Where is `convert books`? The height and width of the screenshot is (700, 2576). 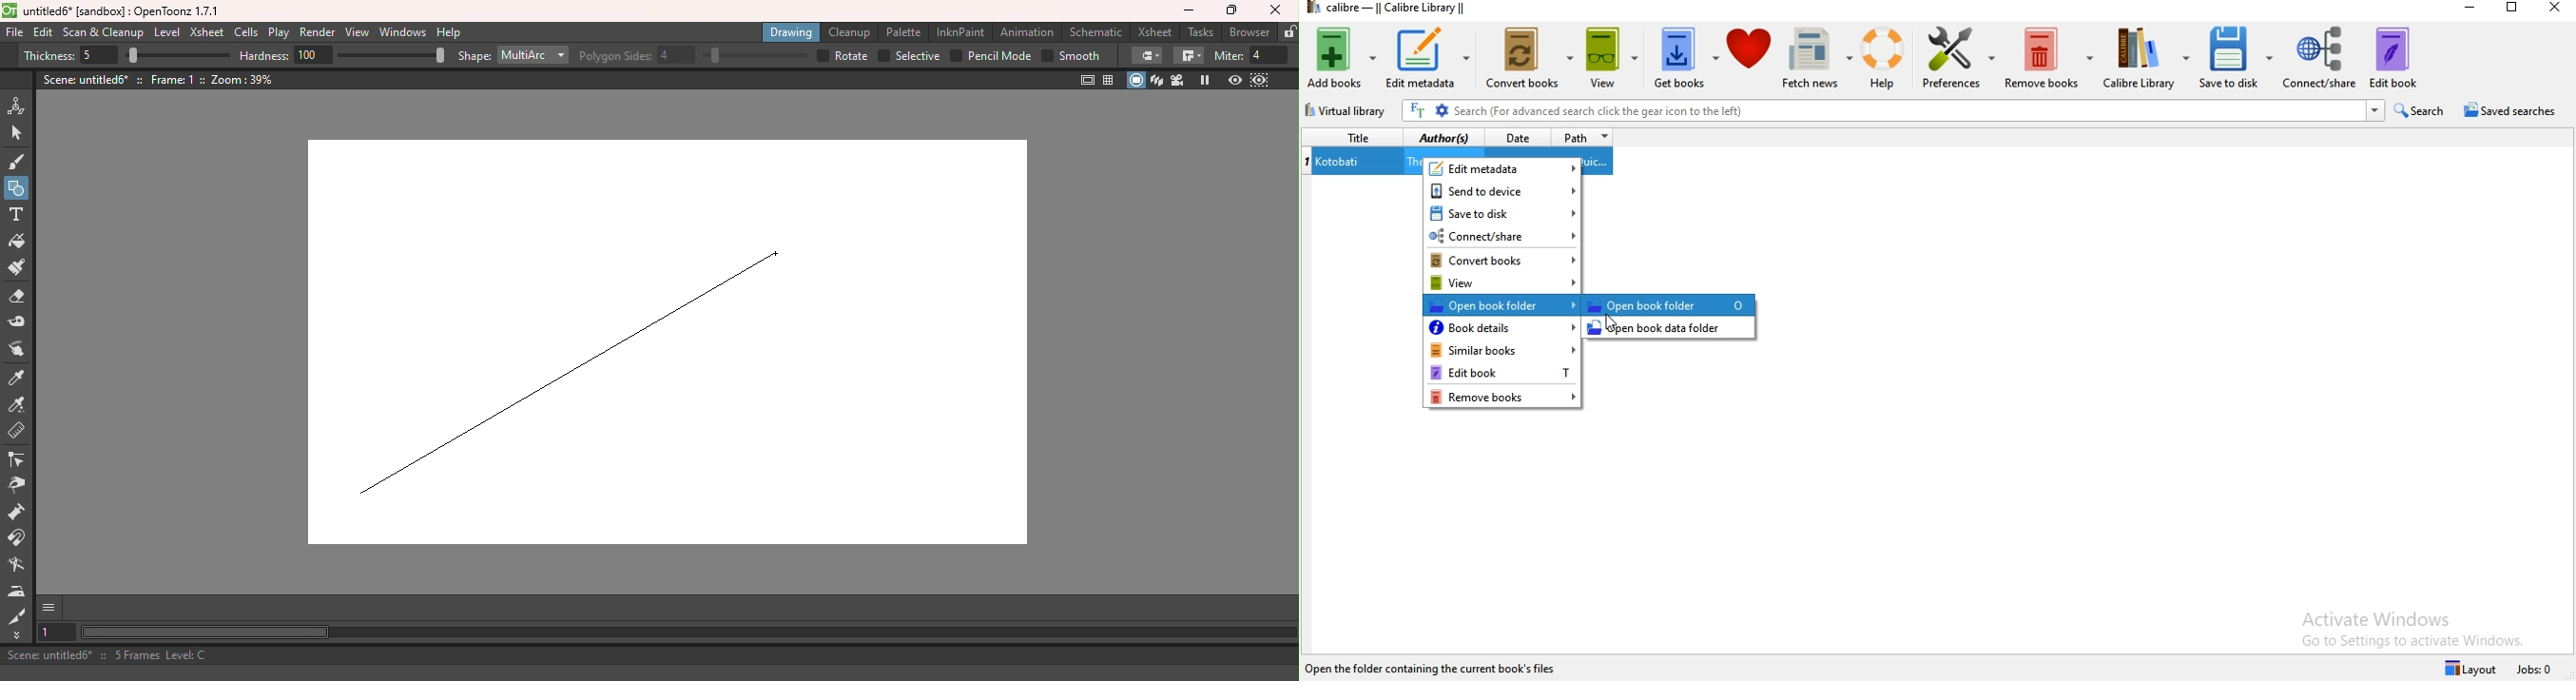
convert books is located at coordinates (1503, 259).